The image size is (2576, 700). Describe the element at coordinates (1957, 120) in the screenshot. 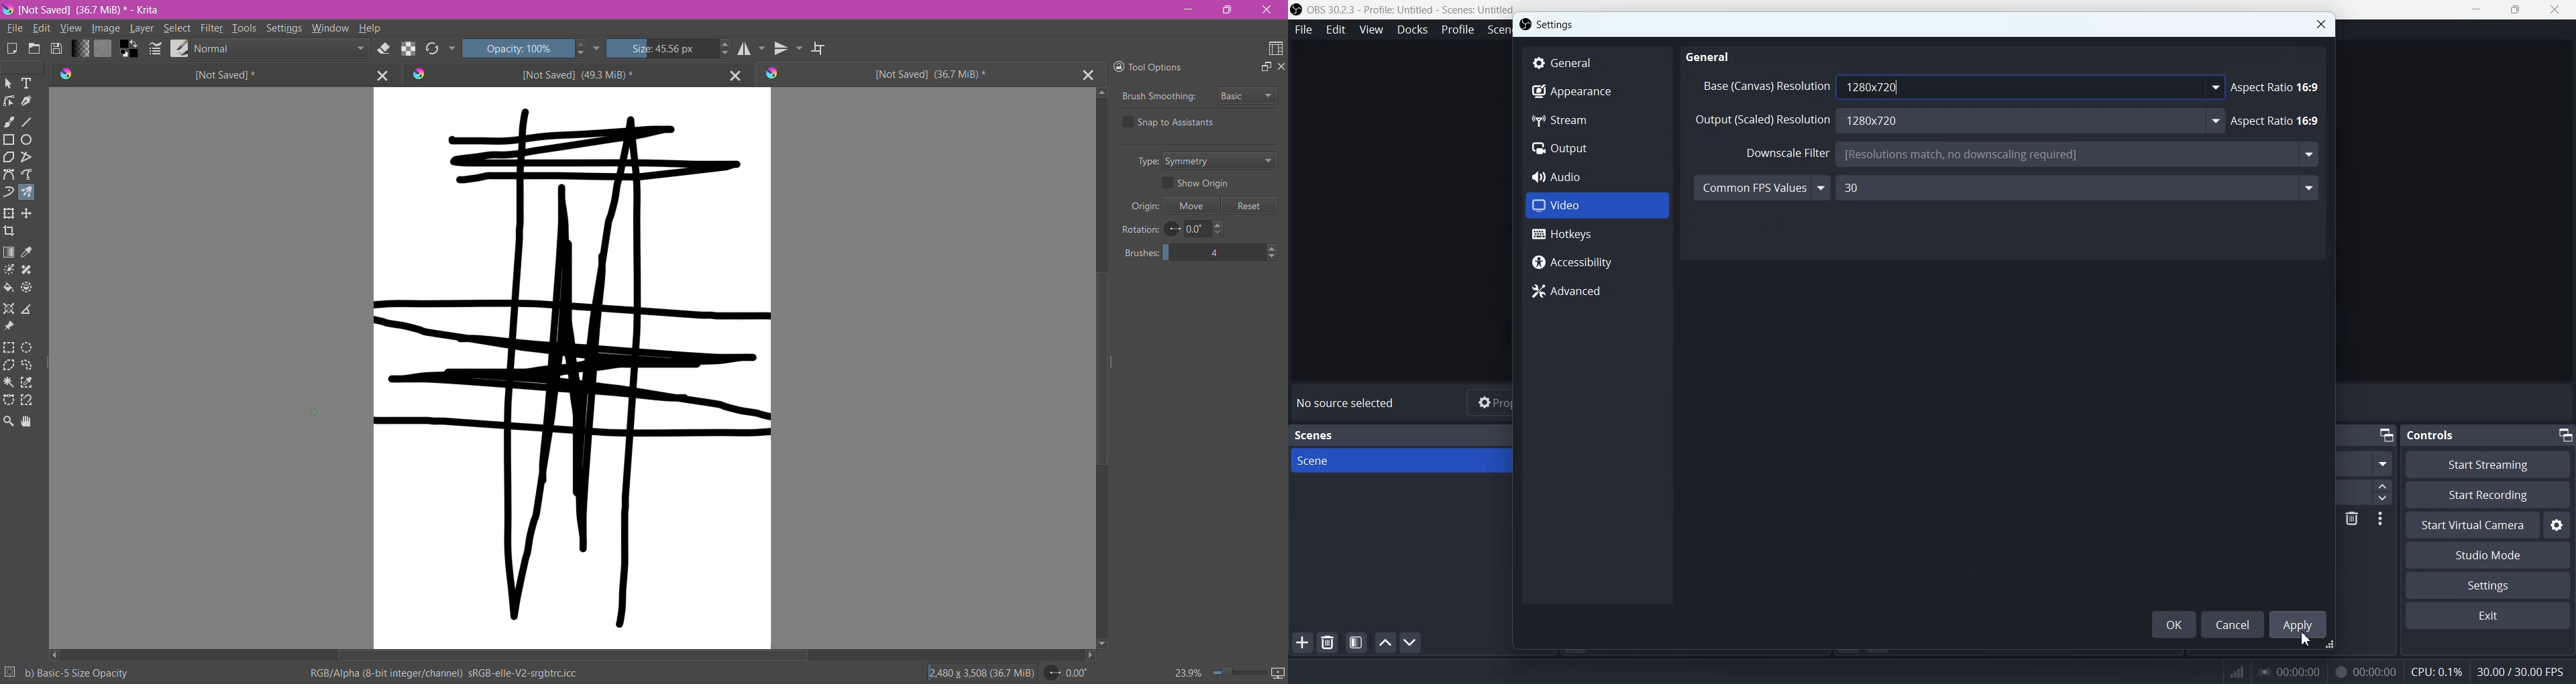

I see `Output (Scaled) Resolution 1280x720` at that location.